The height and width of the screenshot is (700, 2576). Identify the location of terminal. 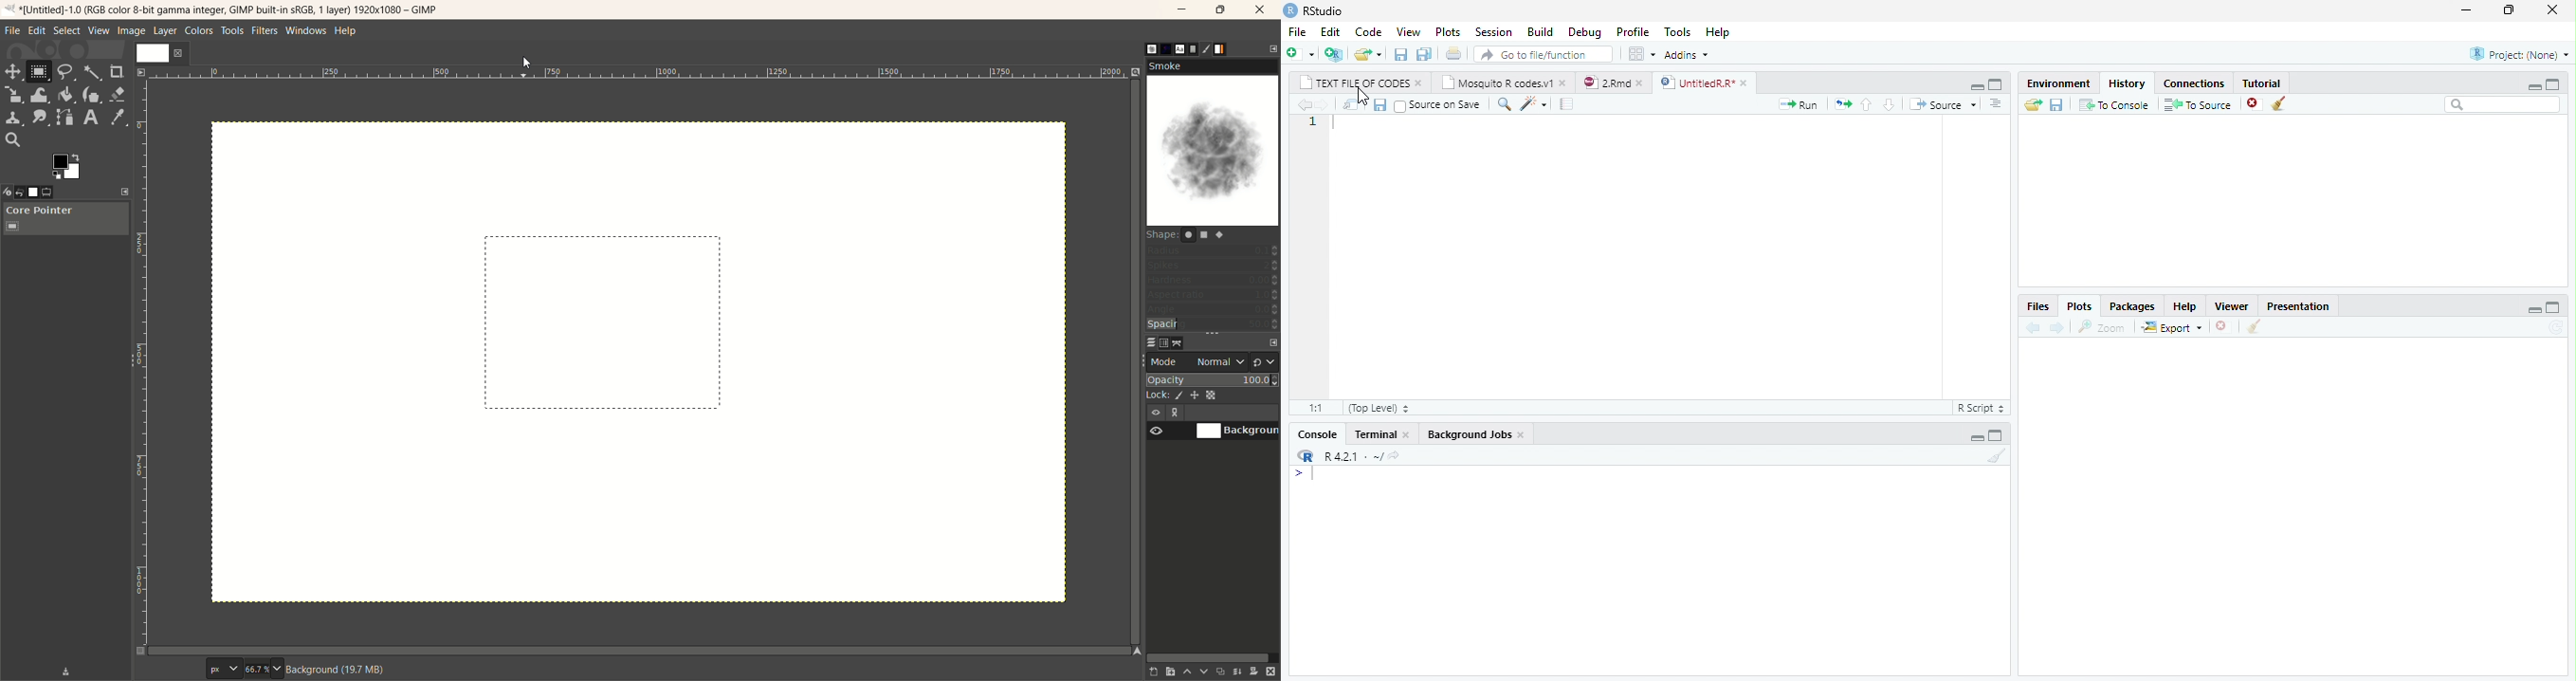
(1374, 434).